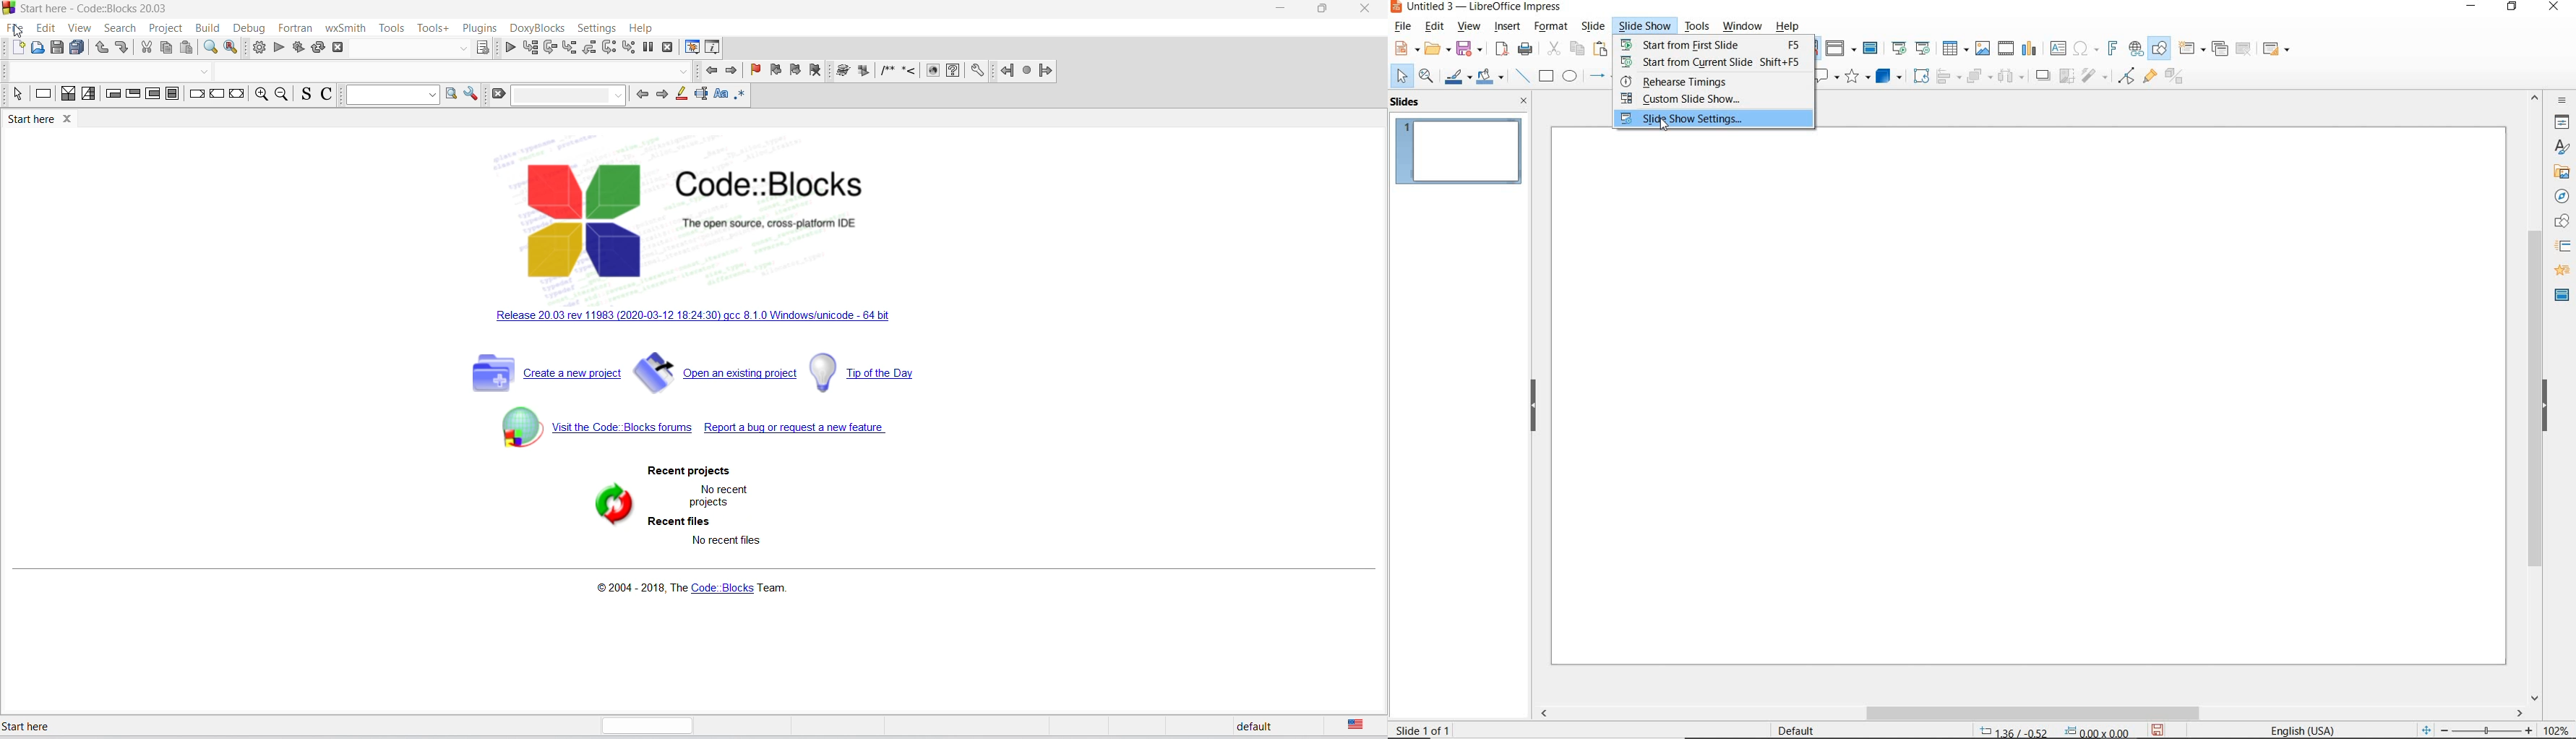  What do you see at coordinates (497, 97) in the screenshot?
I see `clear` at bounding box center [497, 97].